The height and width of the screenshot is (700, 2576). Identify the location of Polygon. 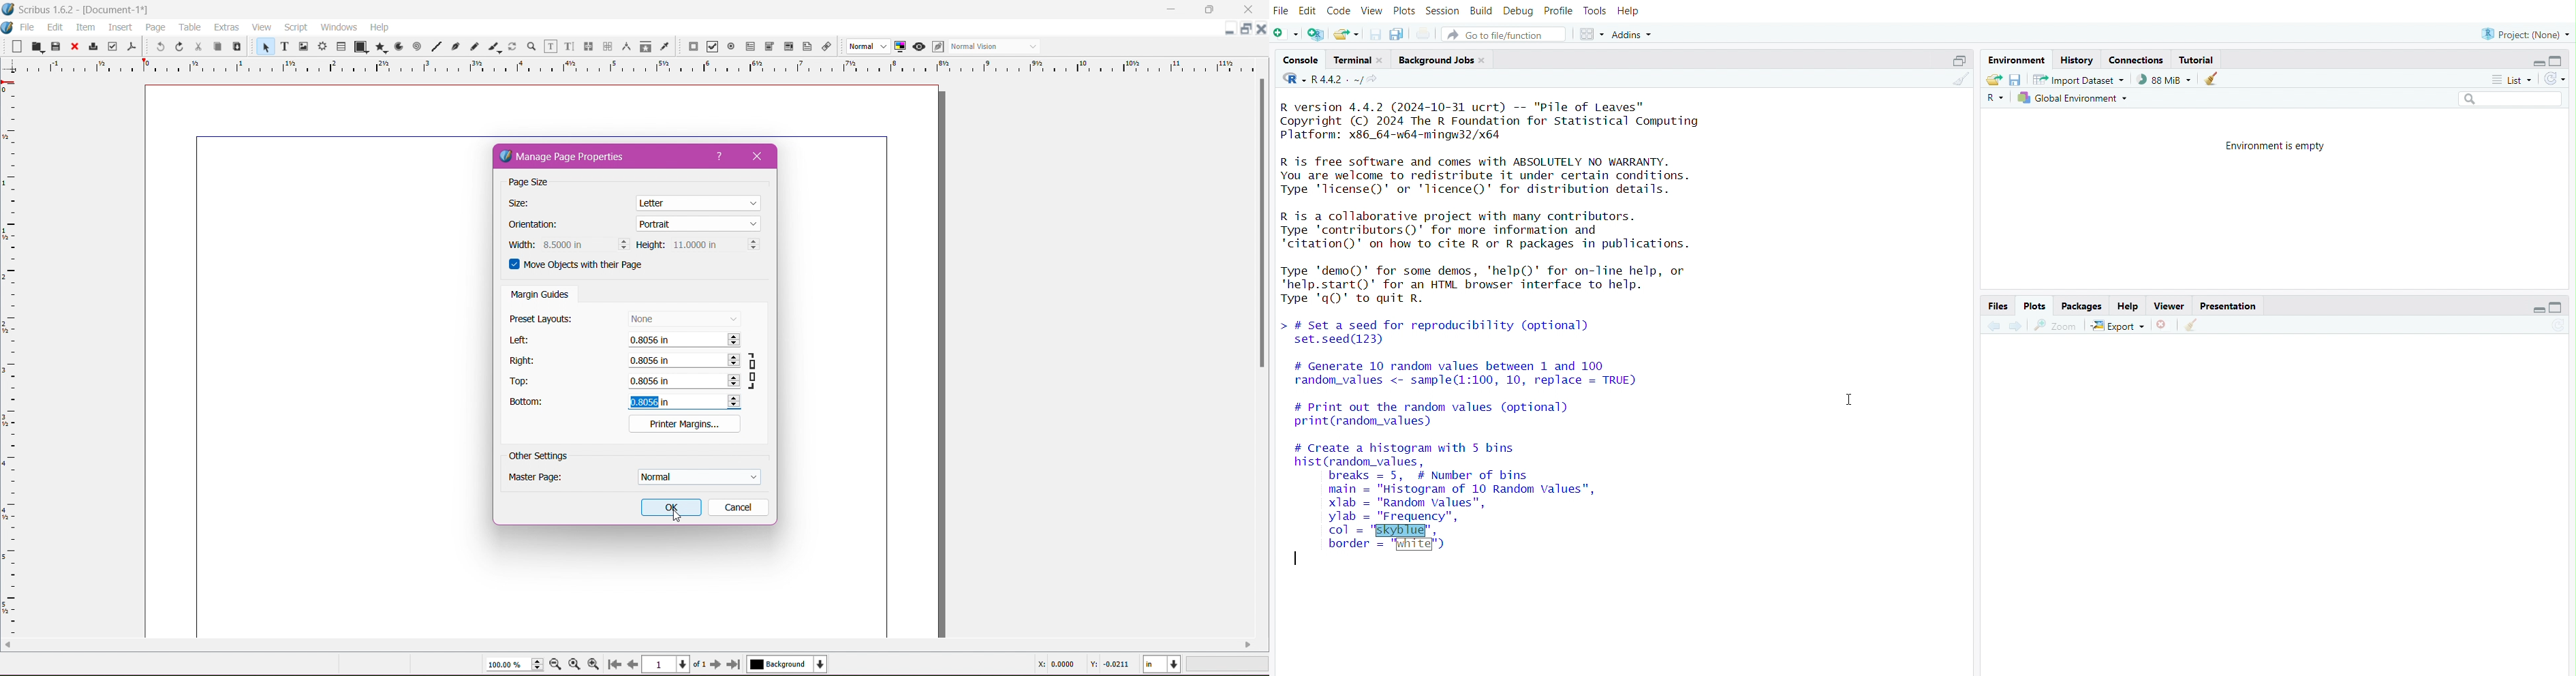
(379, 48).